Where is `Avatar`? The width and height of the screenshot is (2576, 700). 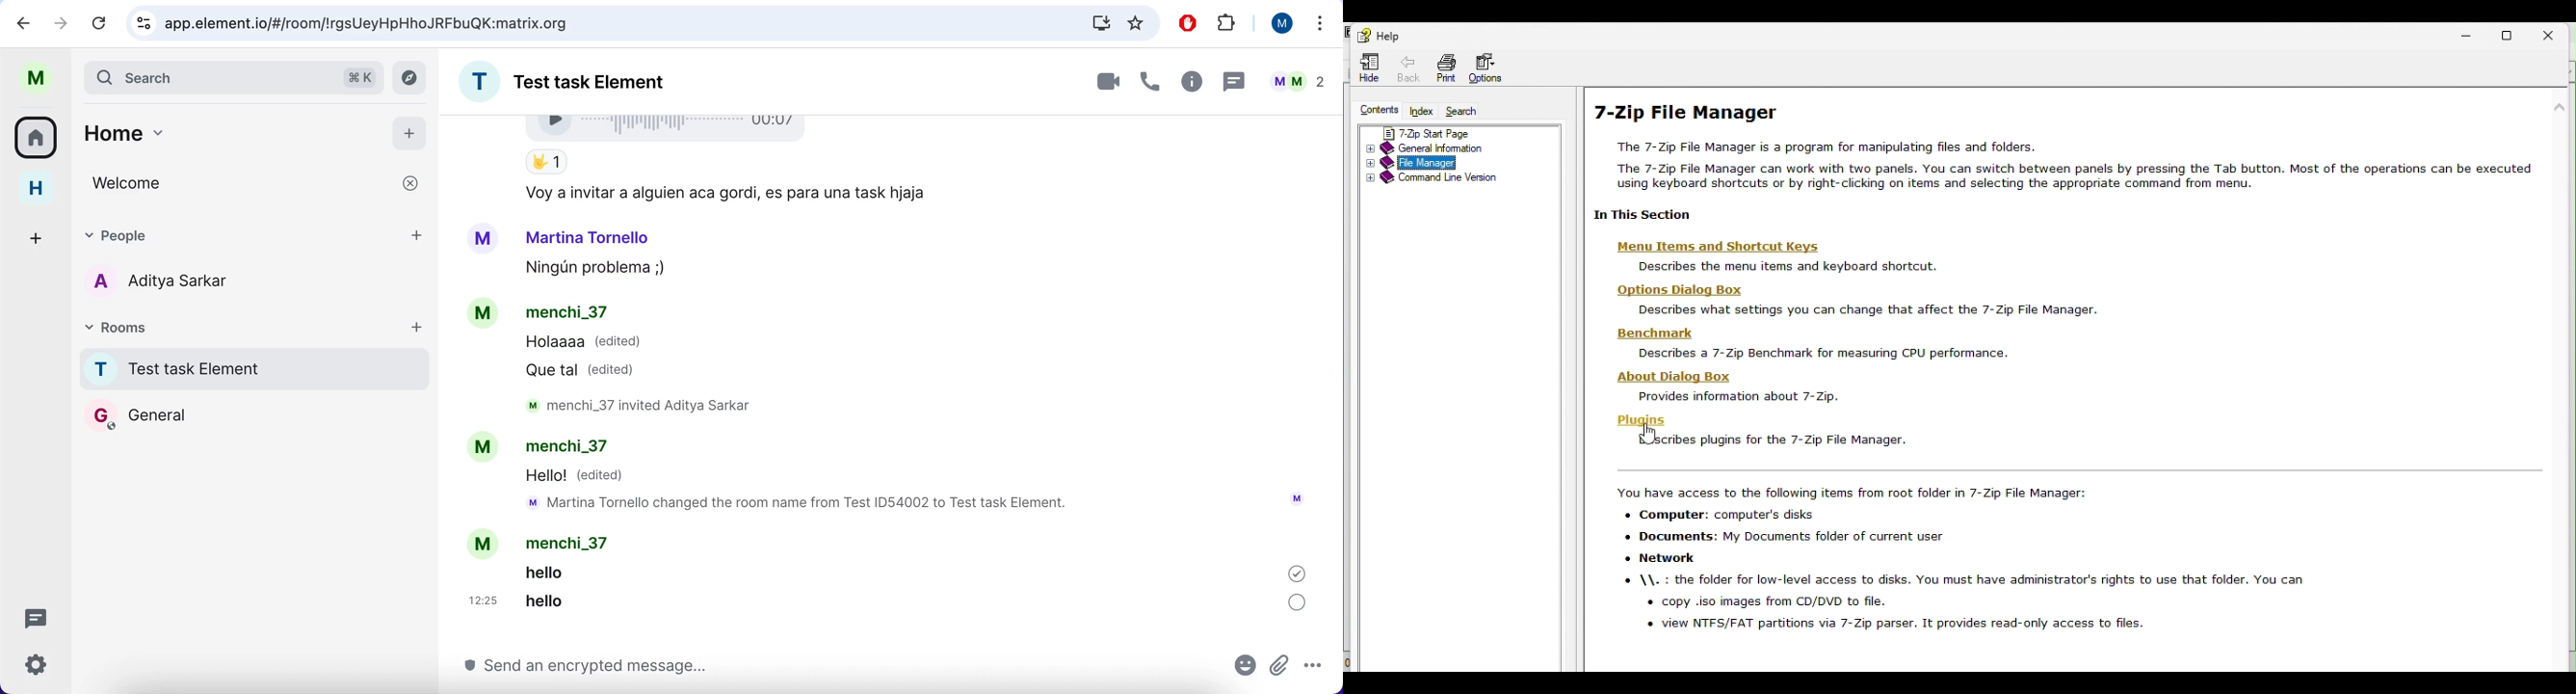
Avatar is located at coordinates (486, 236).